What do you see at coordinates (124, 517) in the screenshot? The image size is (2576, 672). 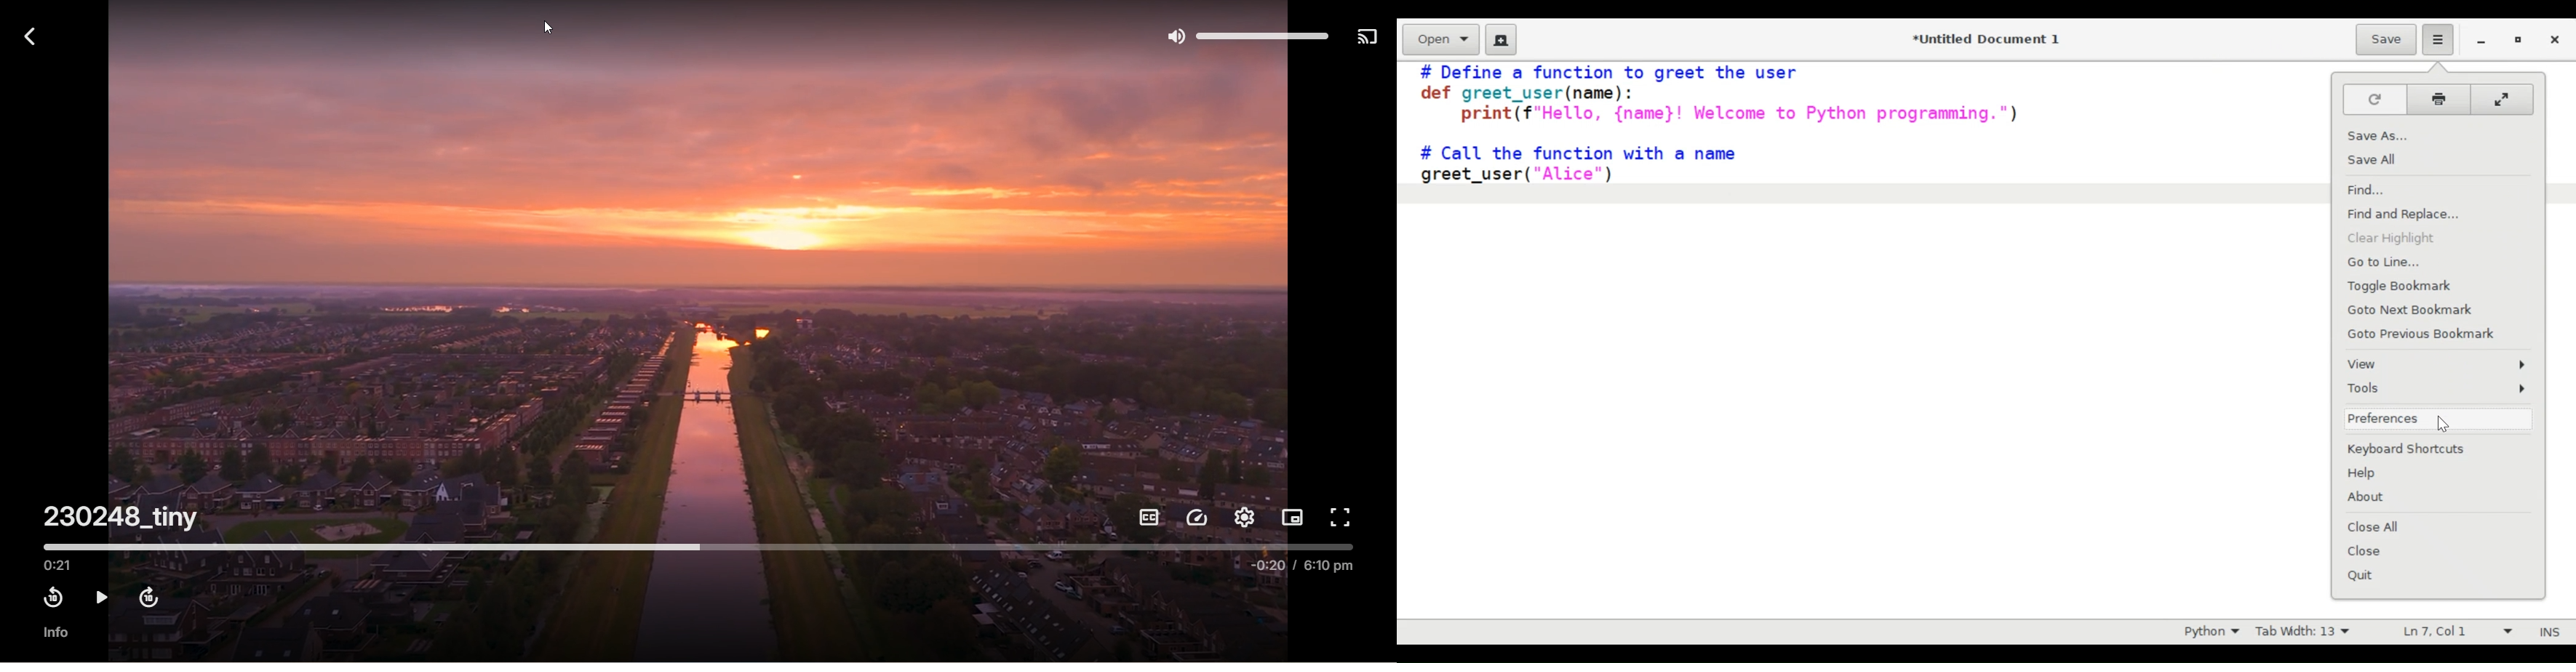 I see `230248_tiny` at bounding box center [124, 517].